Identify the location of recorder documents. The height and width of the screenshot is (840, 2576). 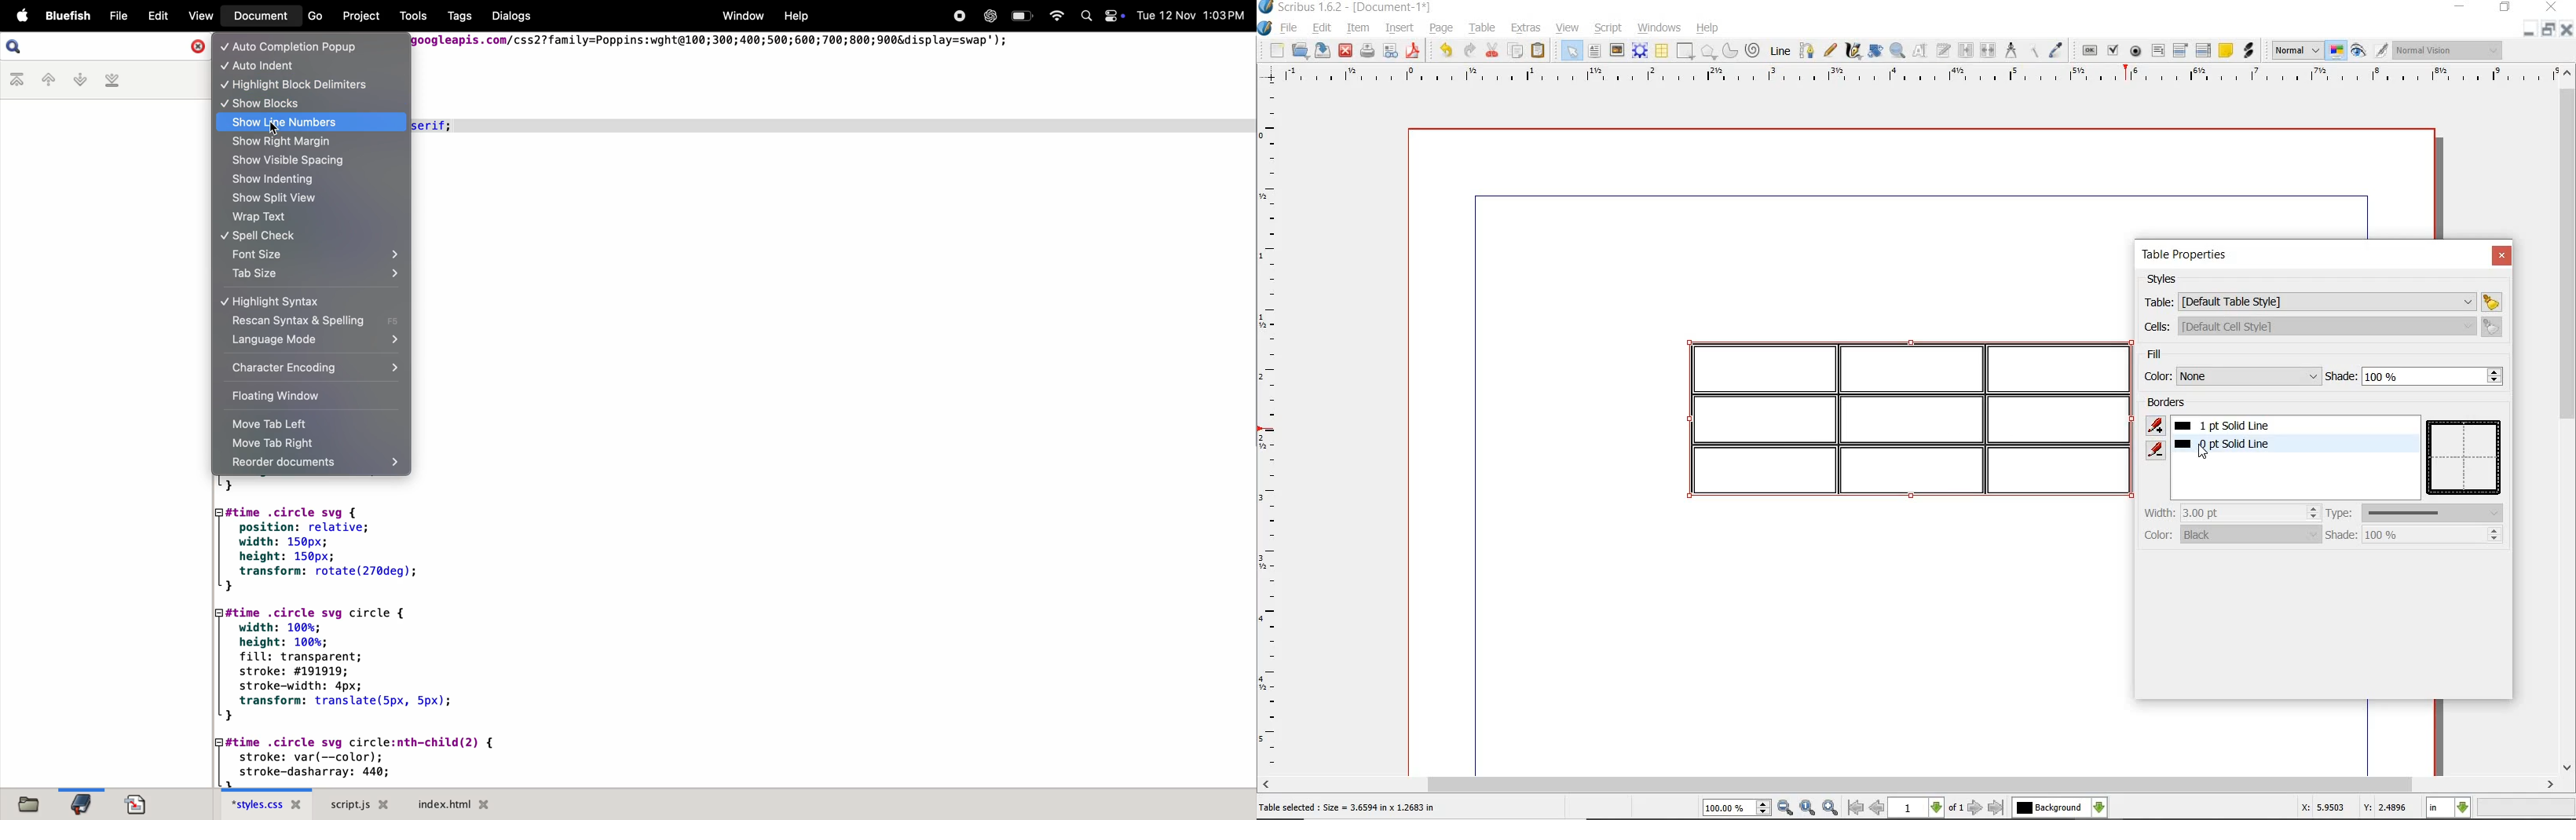
(313, 465).